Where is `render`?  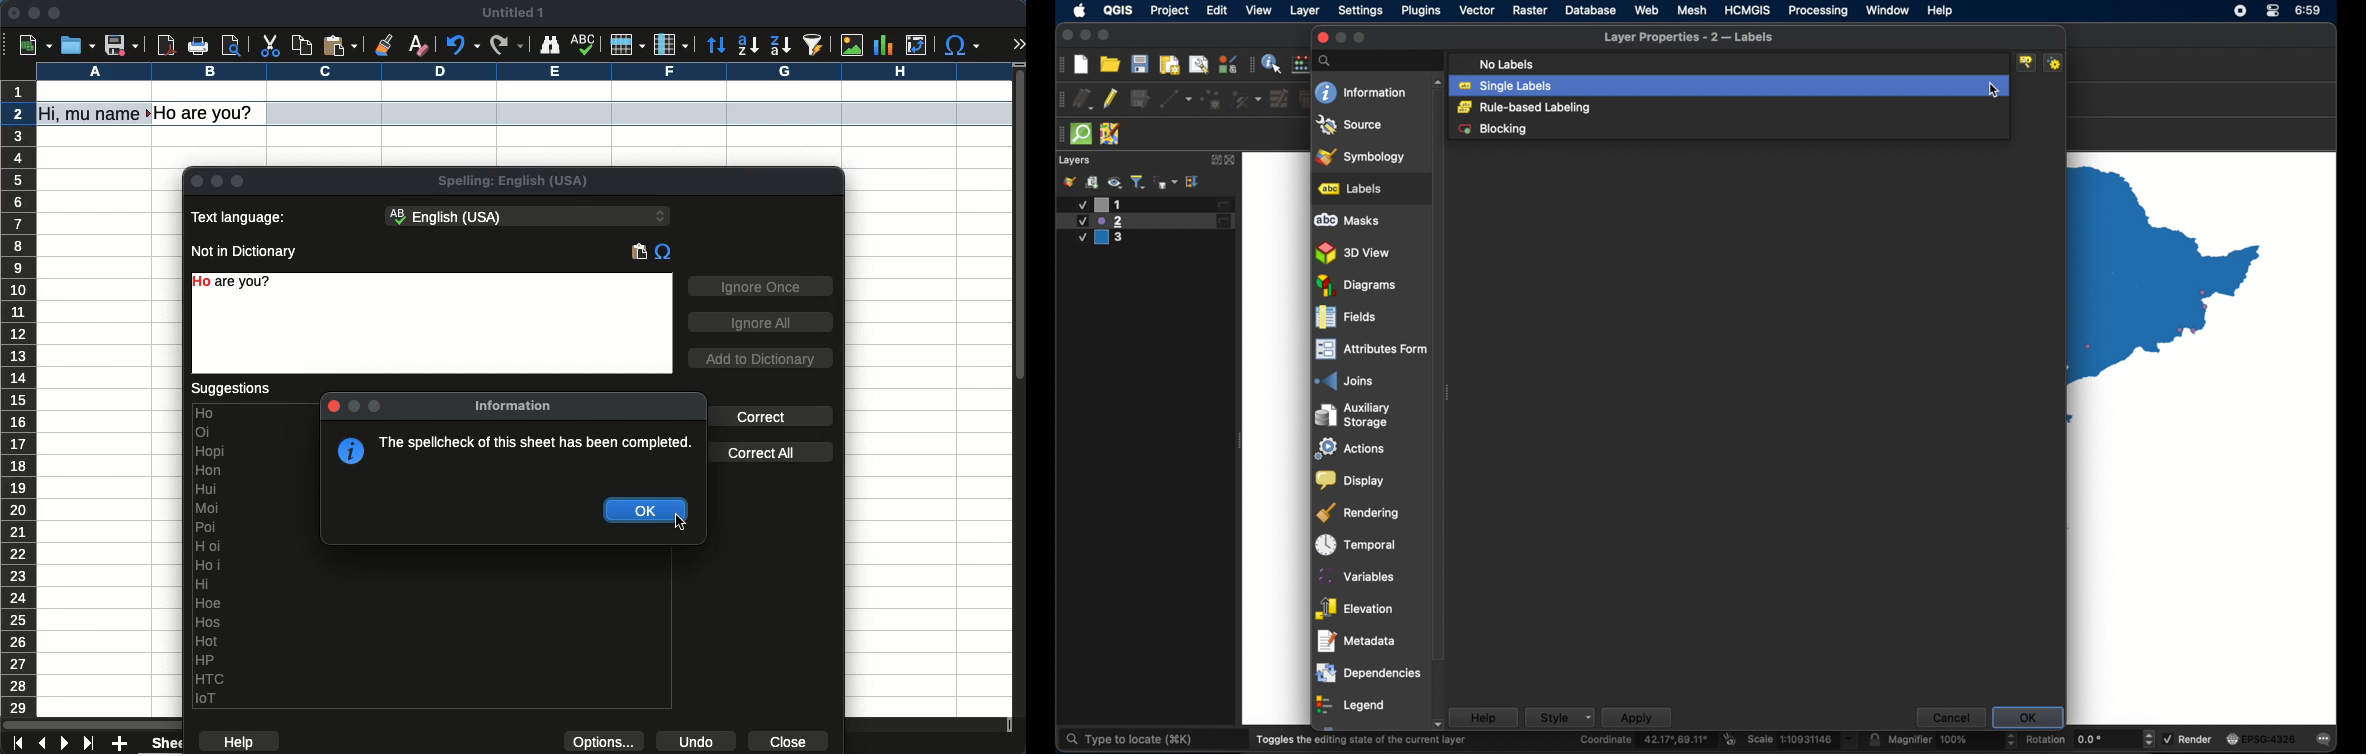
render is located at coordinates (2188, 737).